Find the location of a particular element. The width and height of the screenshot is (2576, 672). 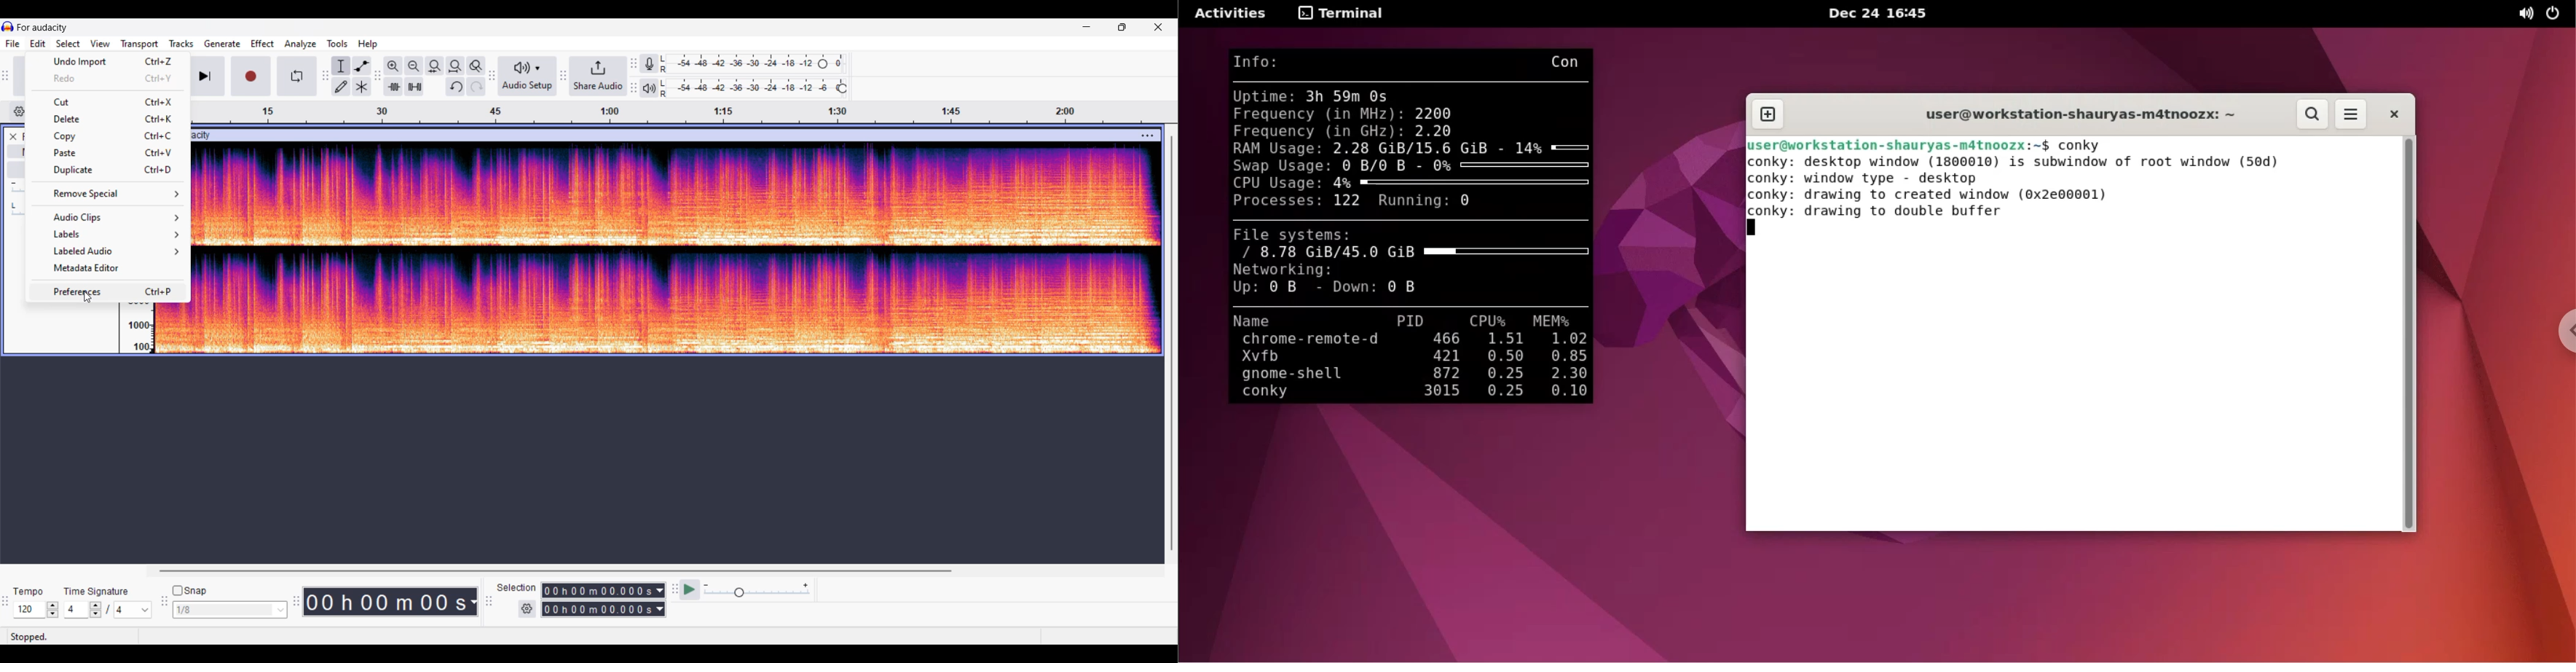

Undo is located at coordinates (455, 87).